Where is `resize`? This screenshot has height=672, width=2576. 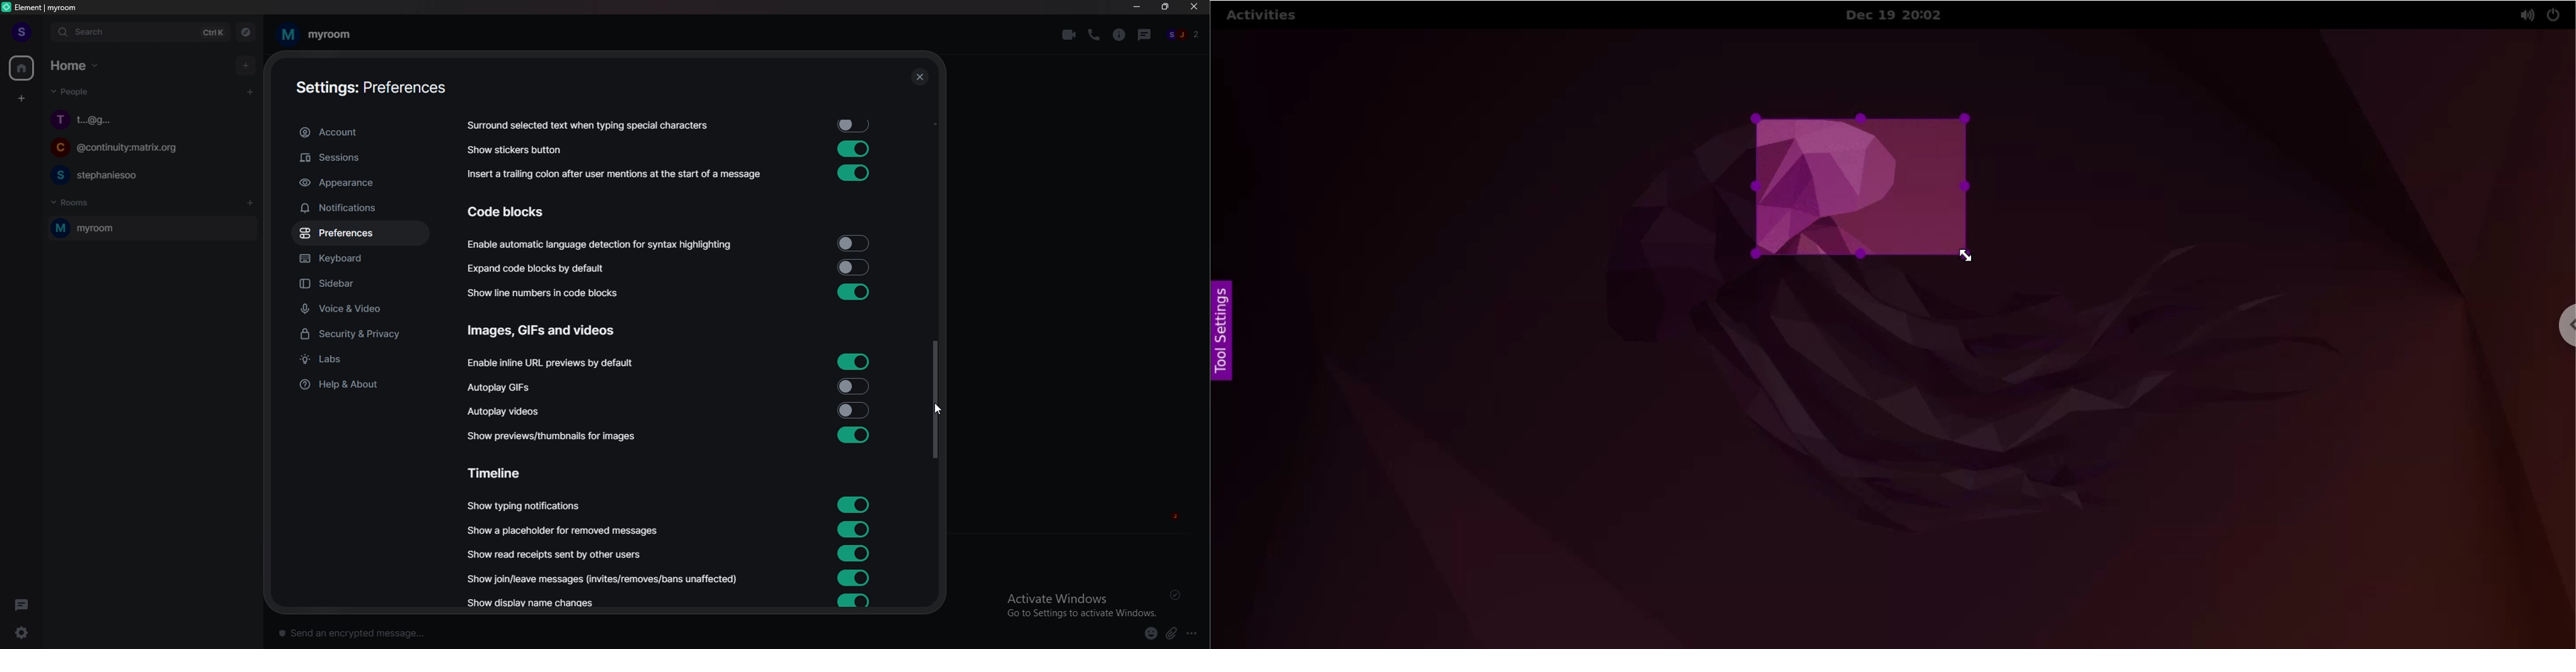 resize is located at coordinates (1167, 7).